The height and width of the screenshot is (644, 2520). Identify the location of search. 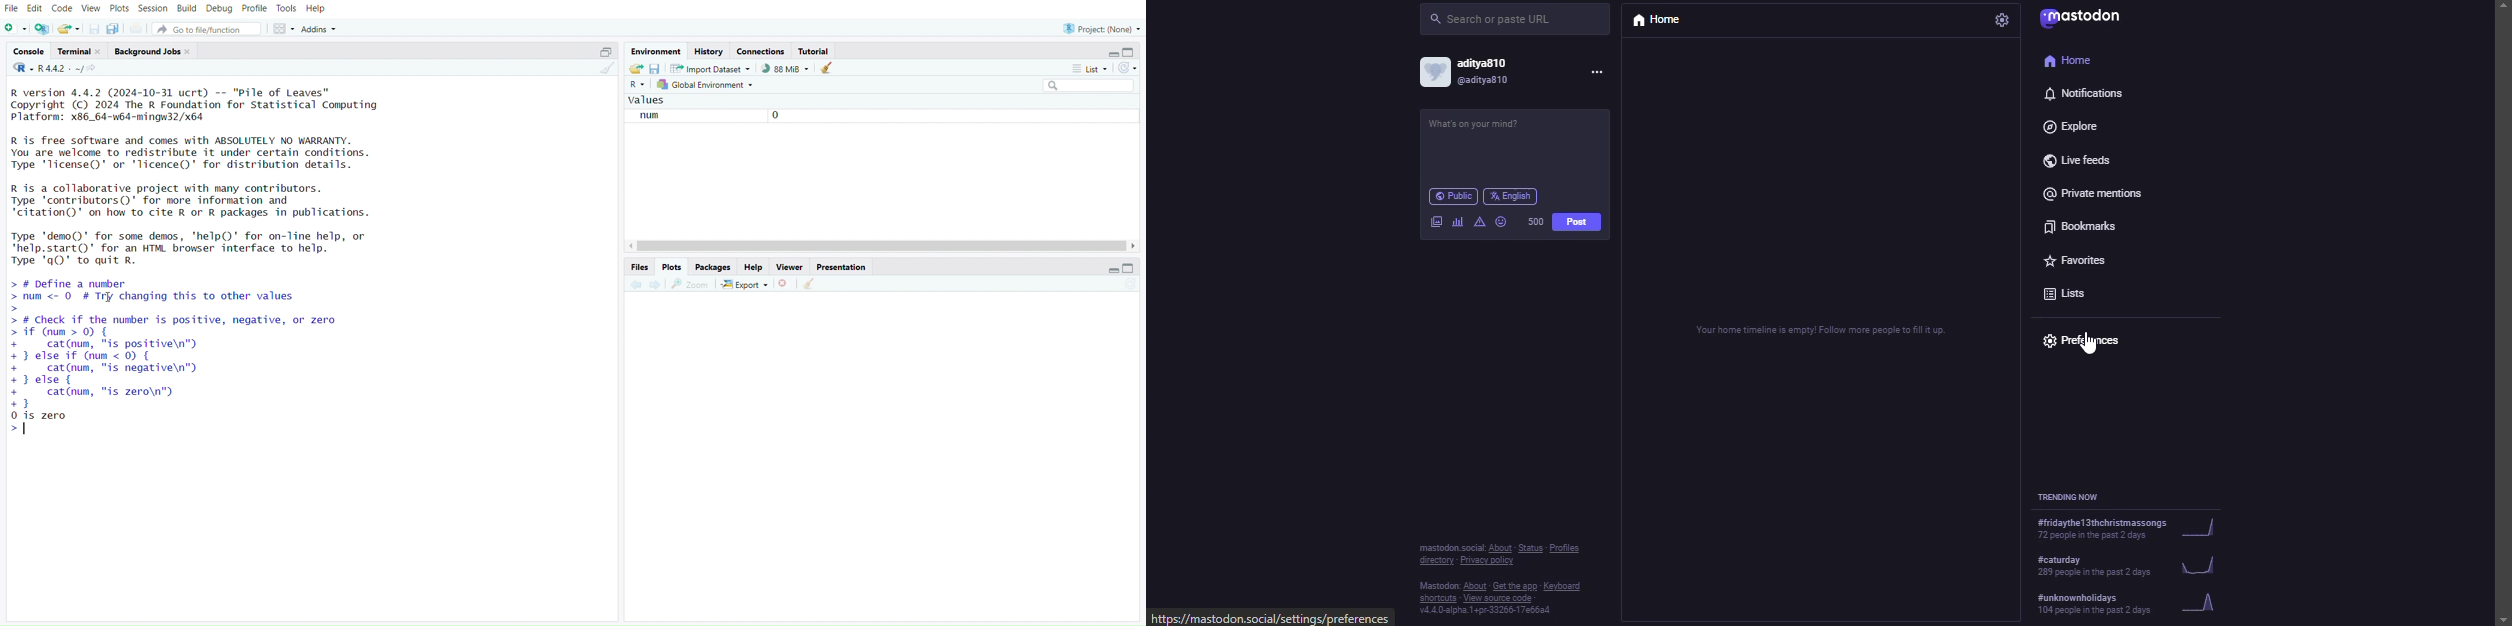
(1084, 86).